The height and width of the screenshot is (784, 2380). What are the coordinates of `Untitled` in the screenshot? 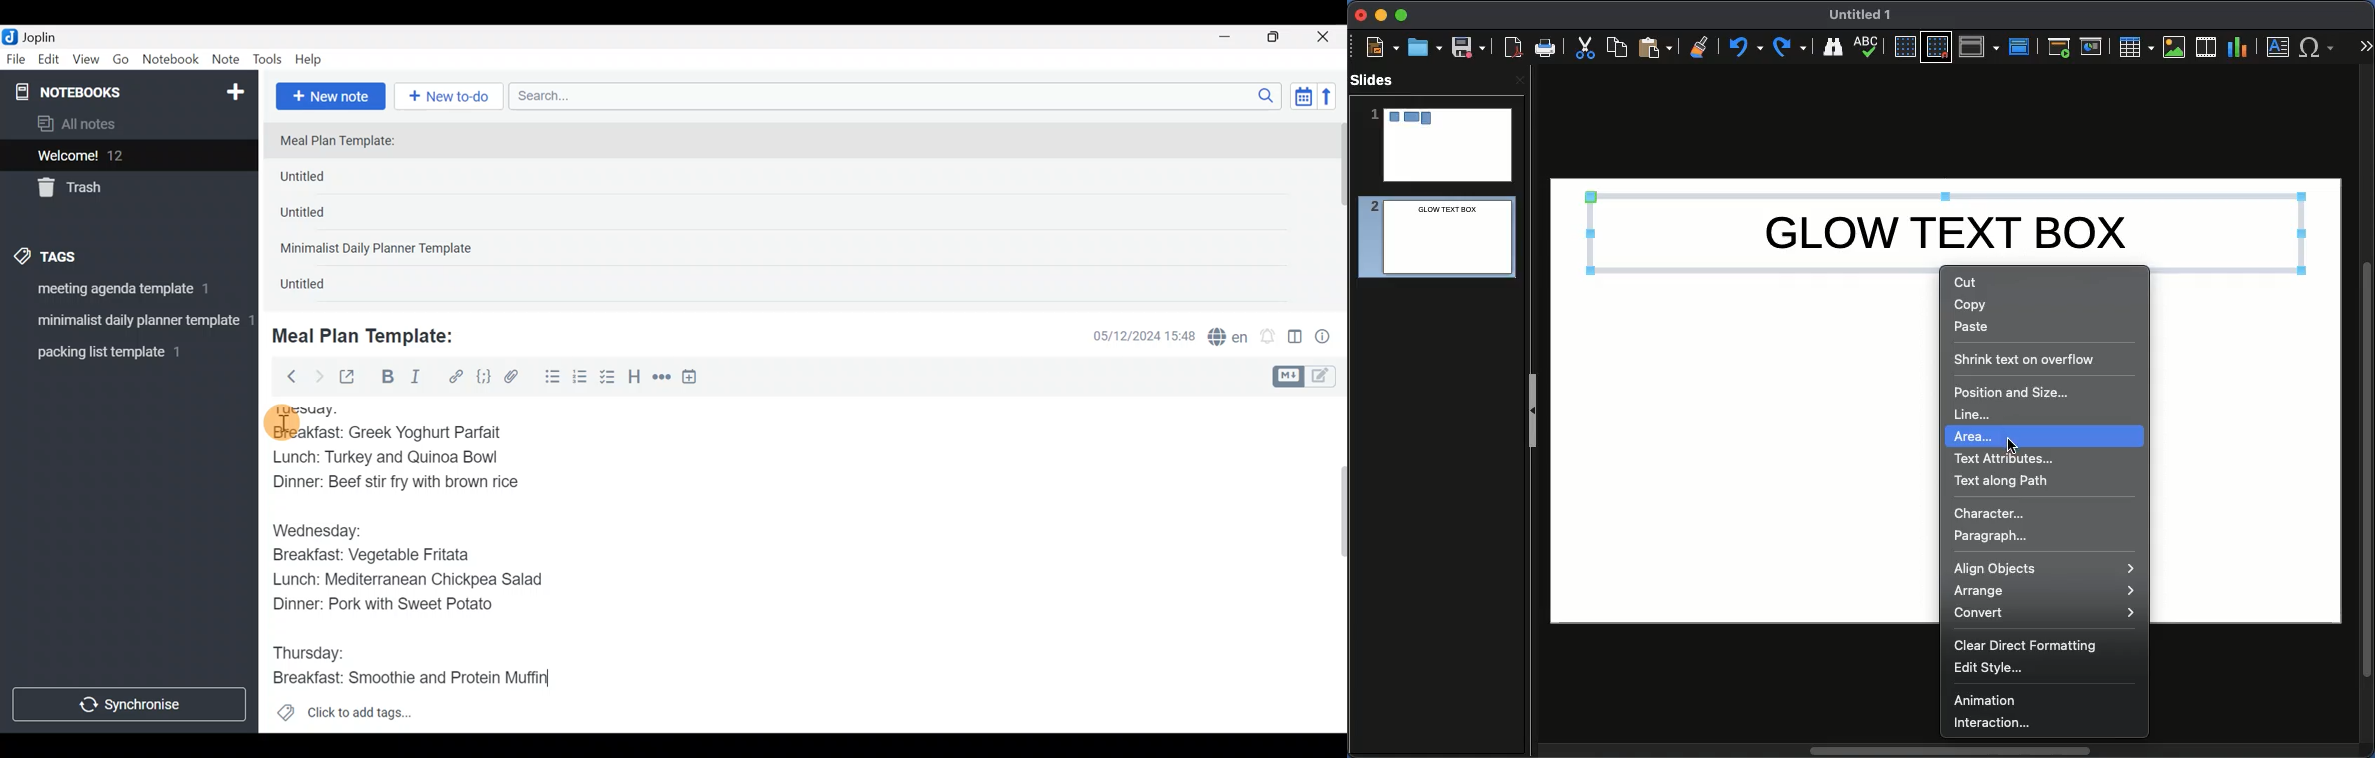 It's located at (321, 217).